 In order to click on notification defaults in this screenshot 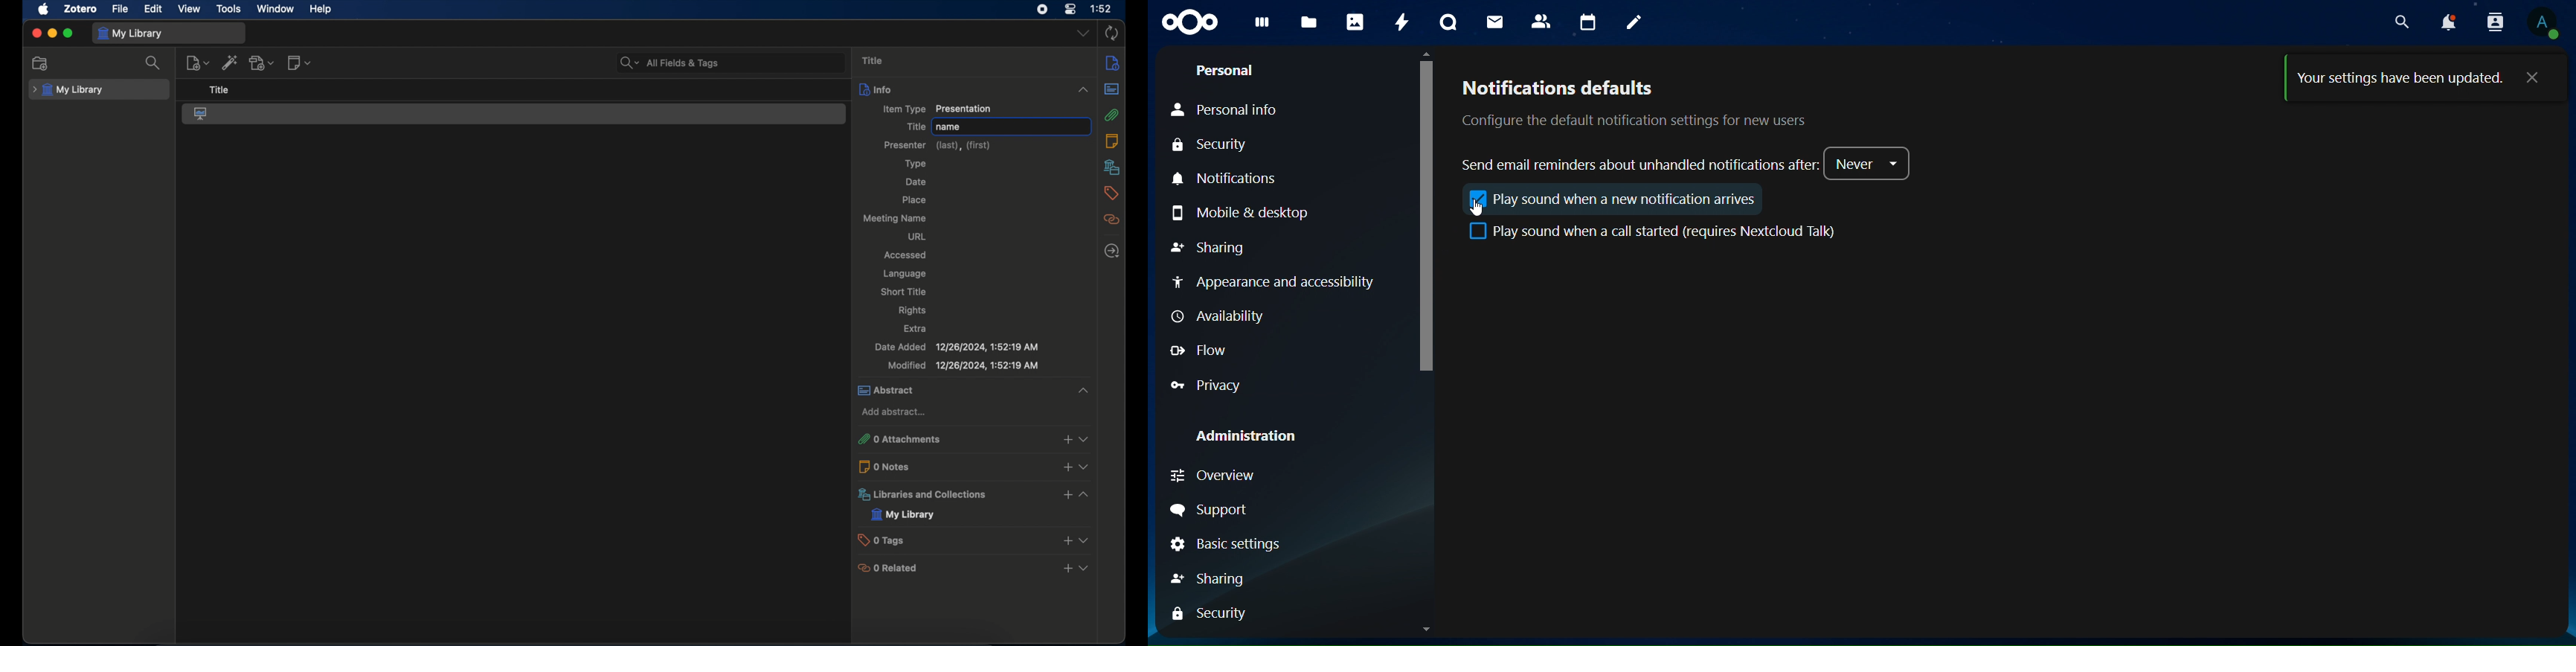, I will do `click(1652, 103)`.